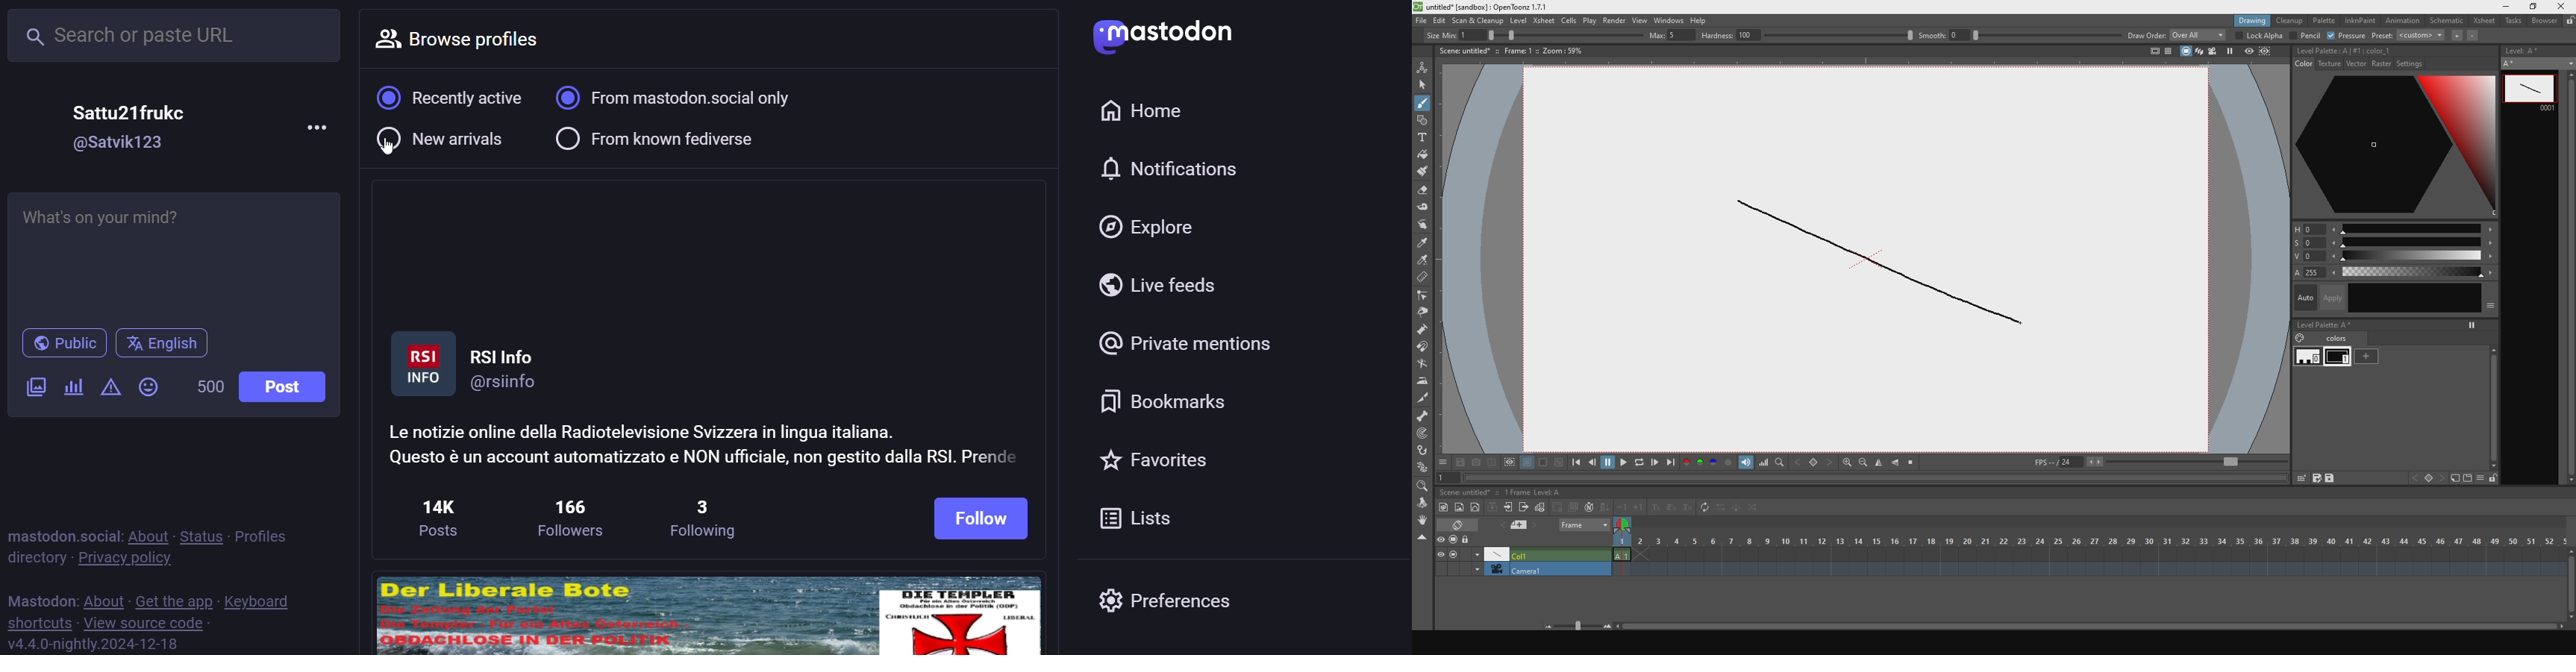 Image resolution: width=2576 pixels, height=672 pixels. What do you see at coordinates (2449, 21) in the screenshot?
I see `schematic` at bounding box center [2449, 21].